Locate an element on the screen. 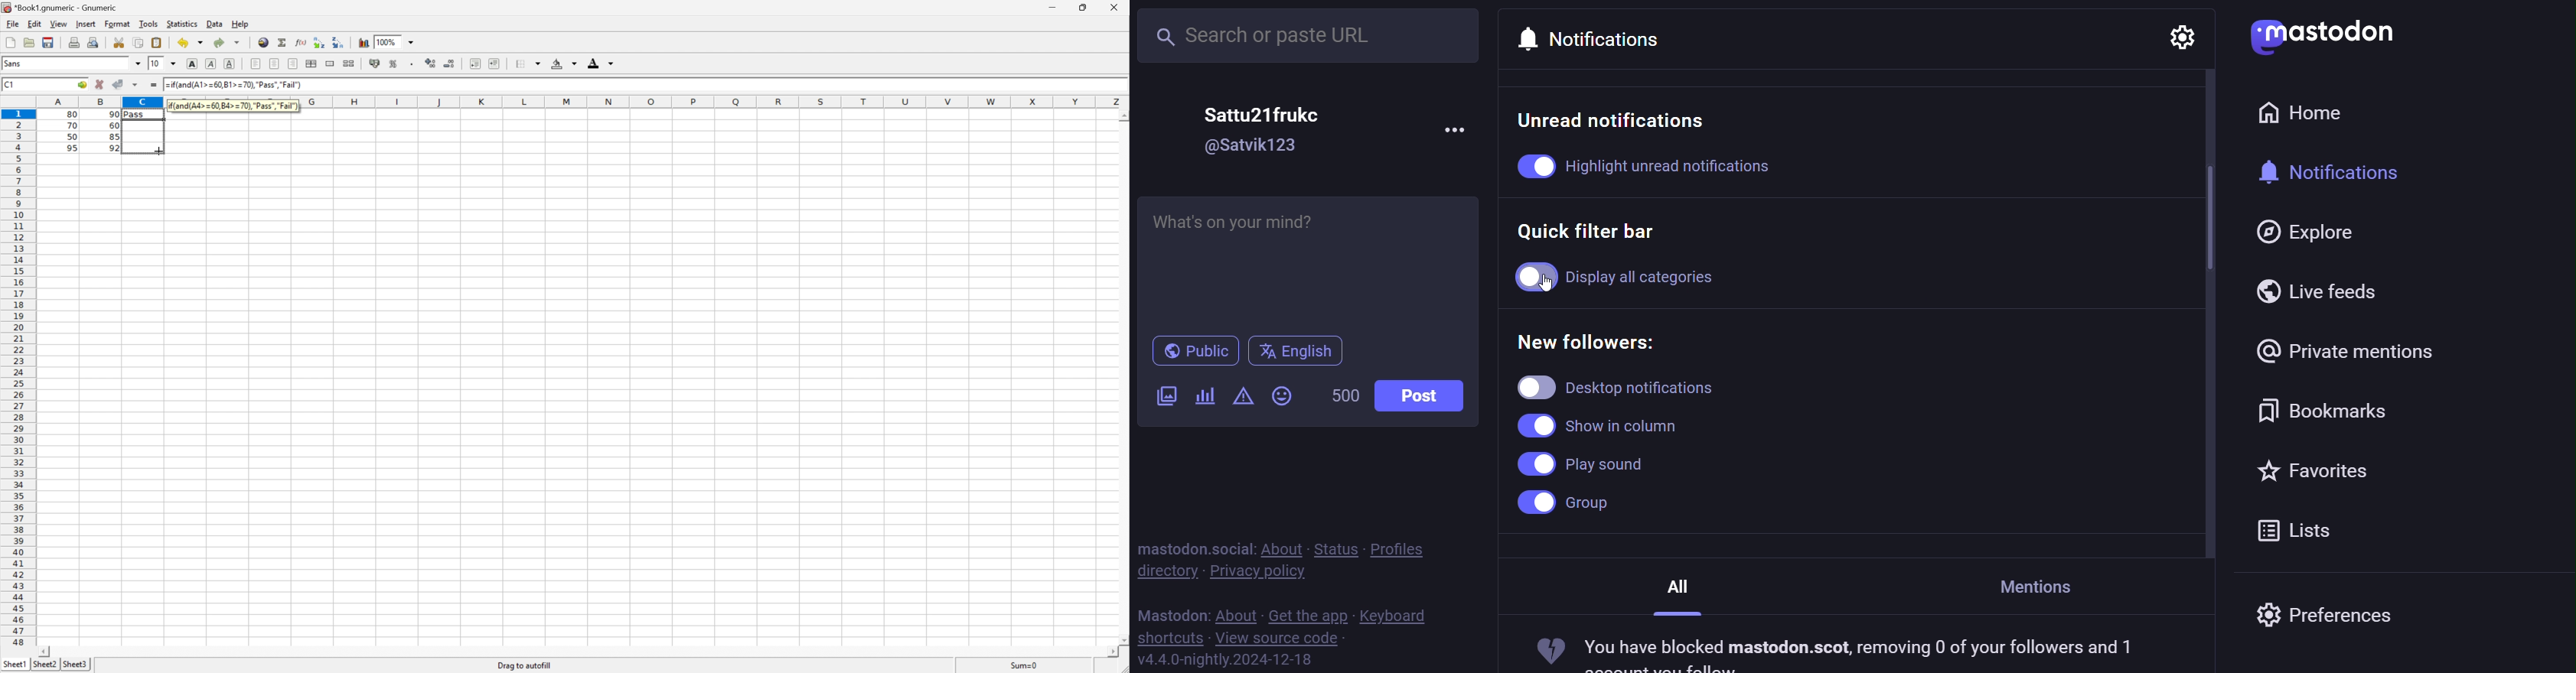 The height and width of the screenshot is (700, 2576). new followers is located at coordinates (1595, 341).